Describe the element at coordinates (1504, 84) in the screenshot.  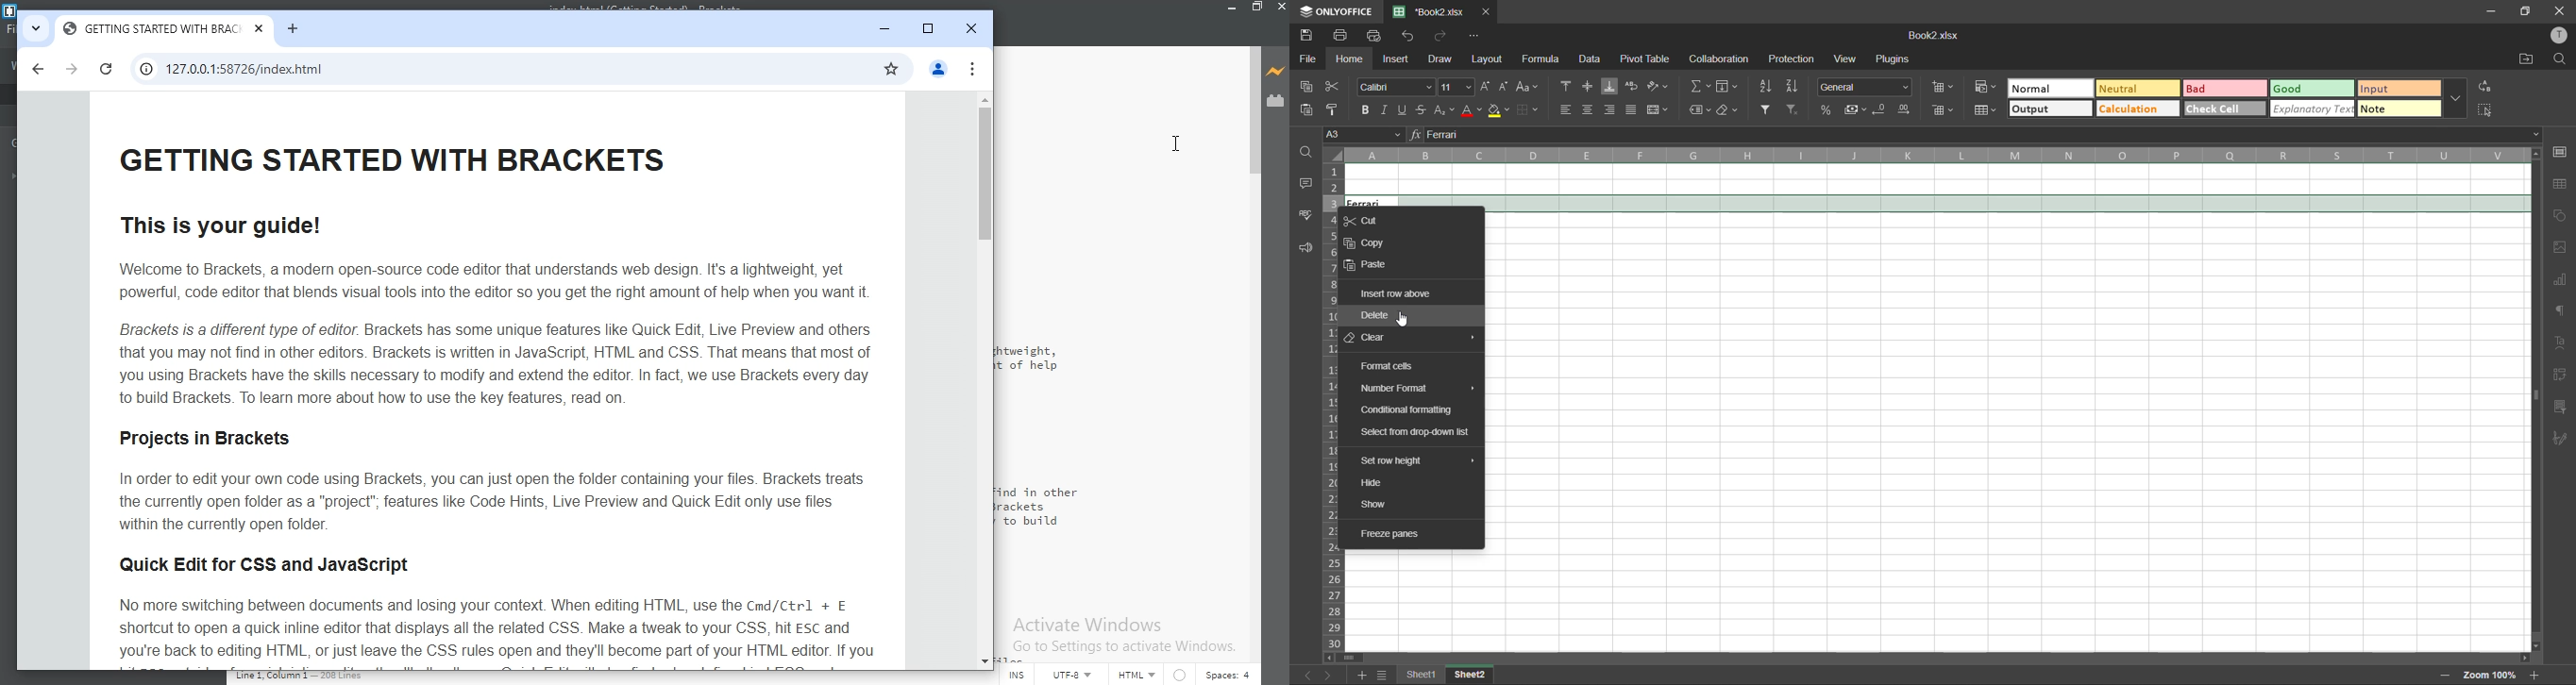
I see `decrement size` at that location.